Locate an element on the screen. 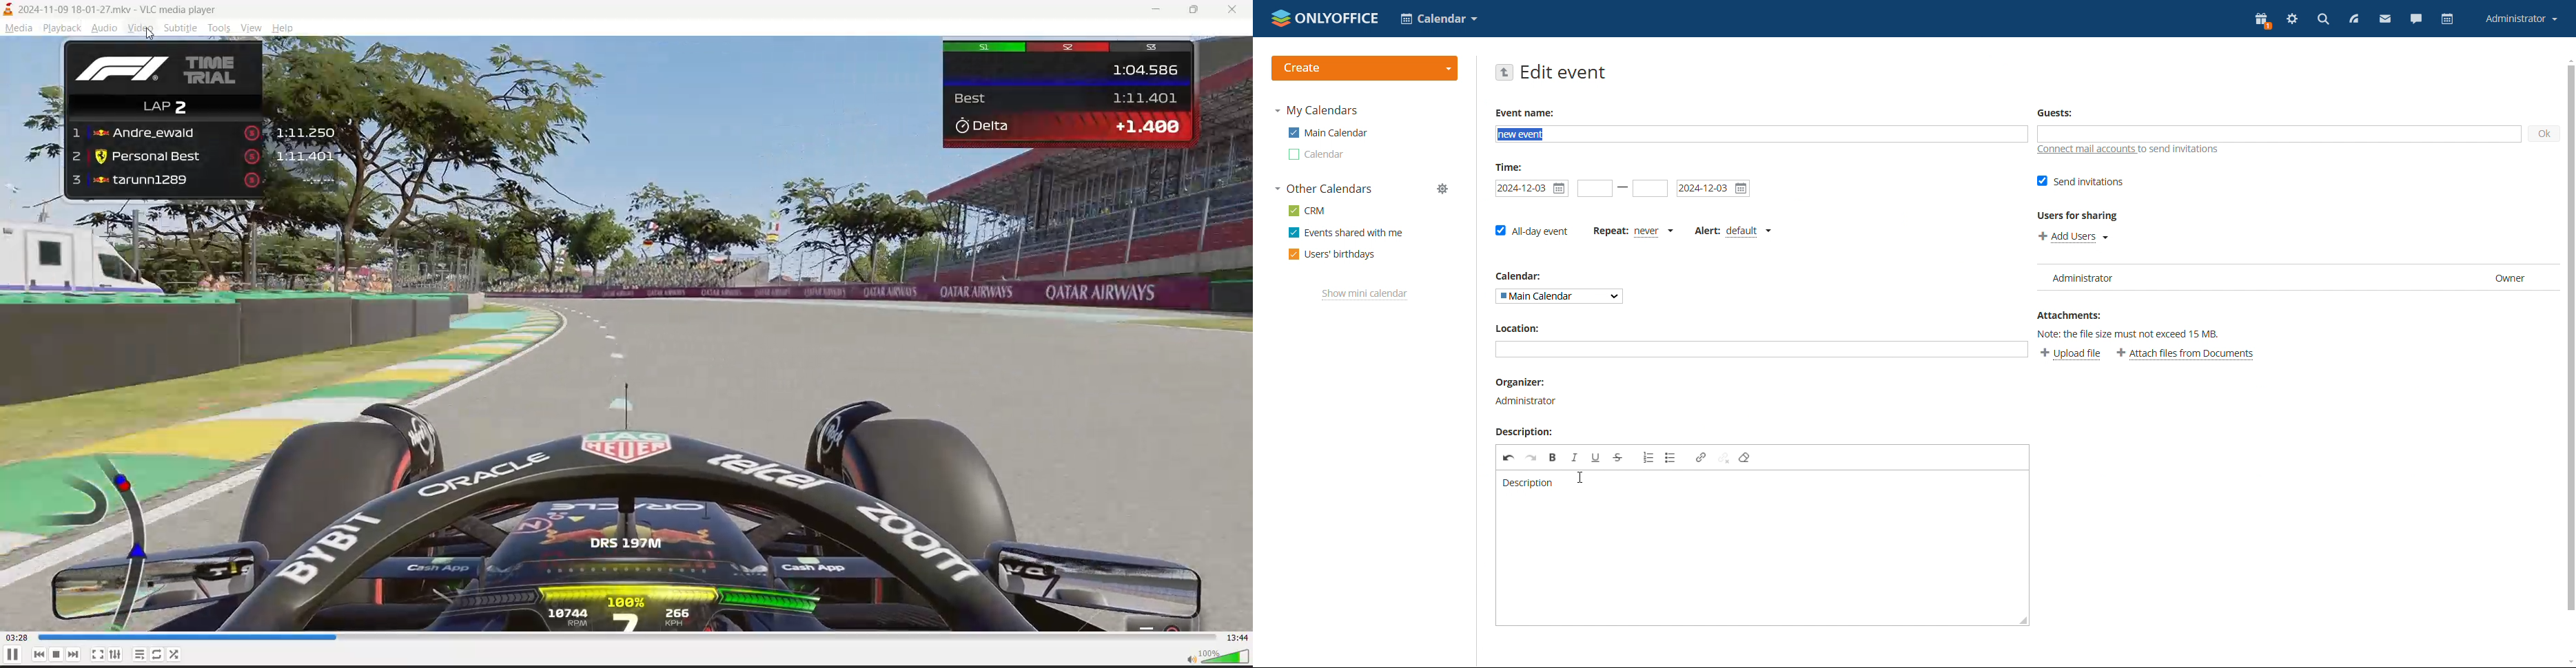 The image size is (2576, 672). link is located at coordinates (1701, 458).